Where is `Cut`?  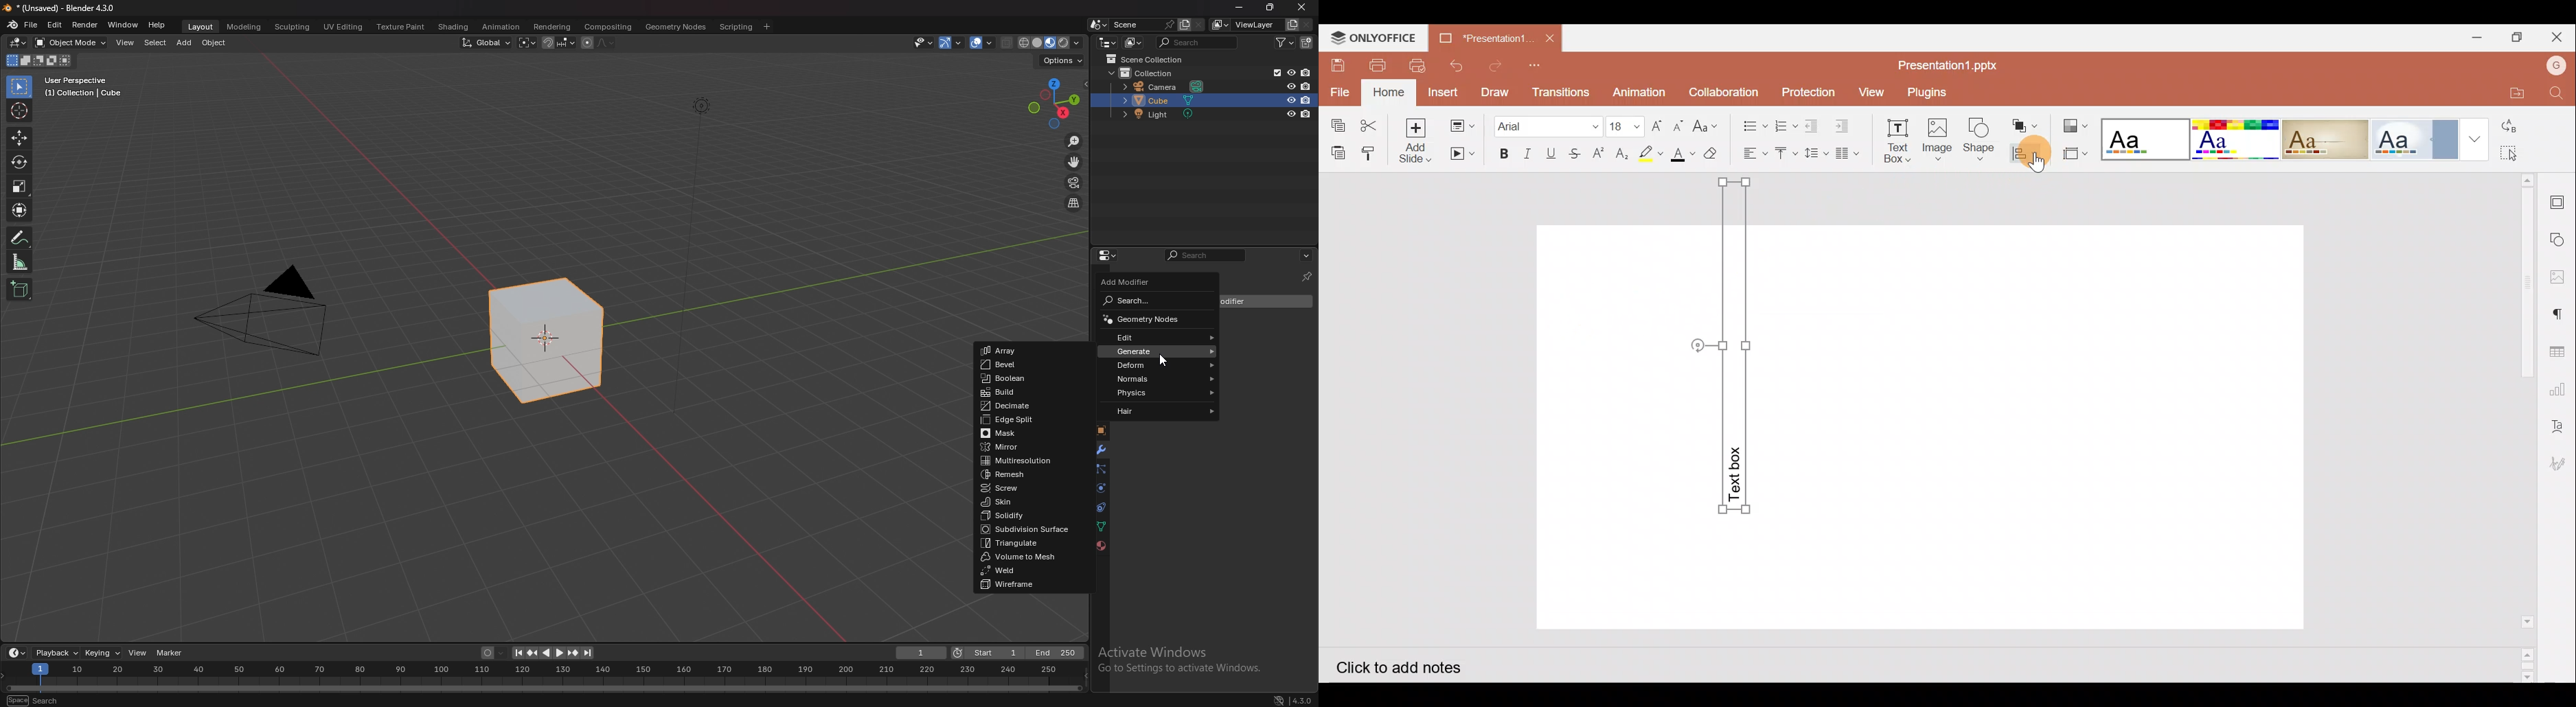
Cut is located at coordinates (1373, 122).